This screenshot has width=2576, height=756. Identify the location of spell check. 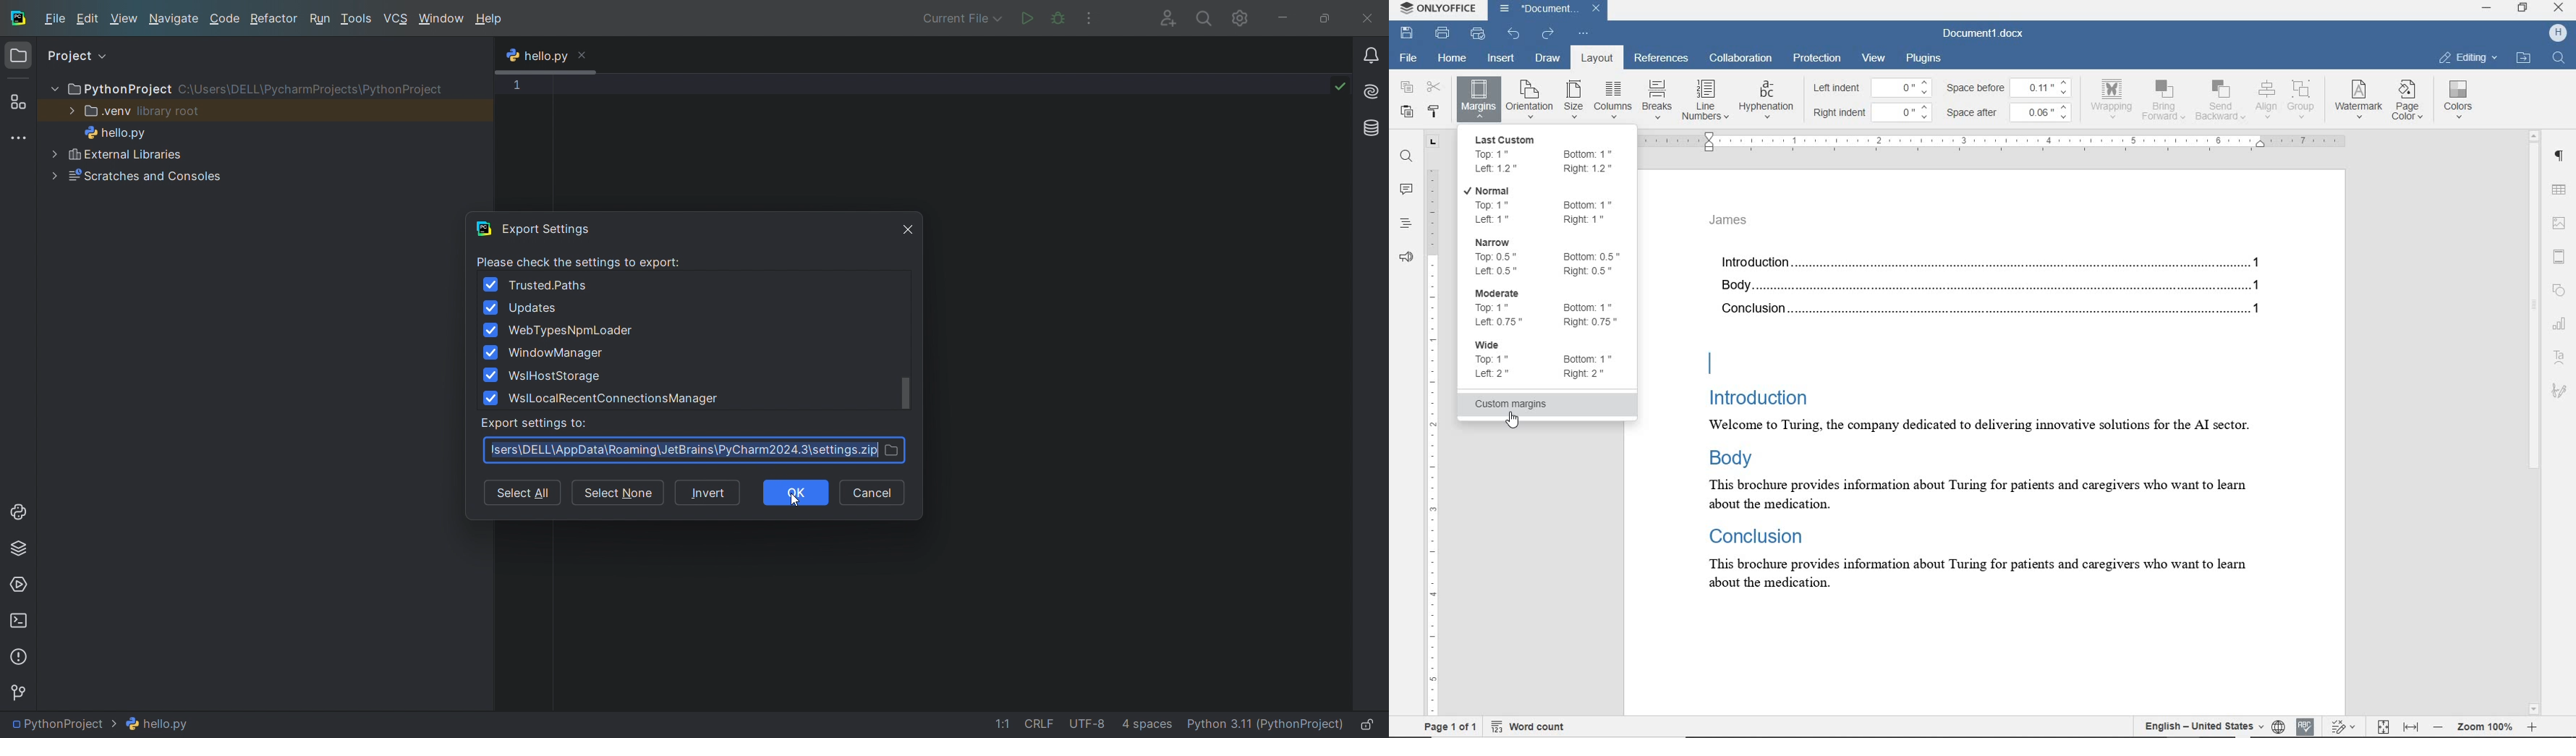
(2306, 725).